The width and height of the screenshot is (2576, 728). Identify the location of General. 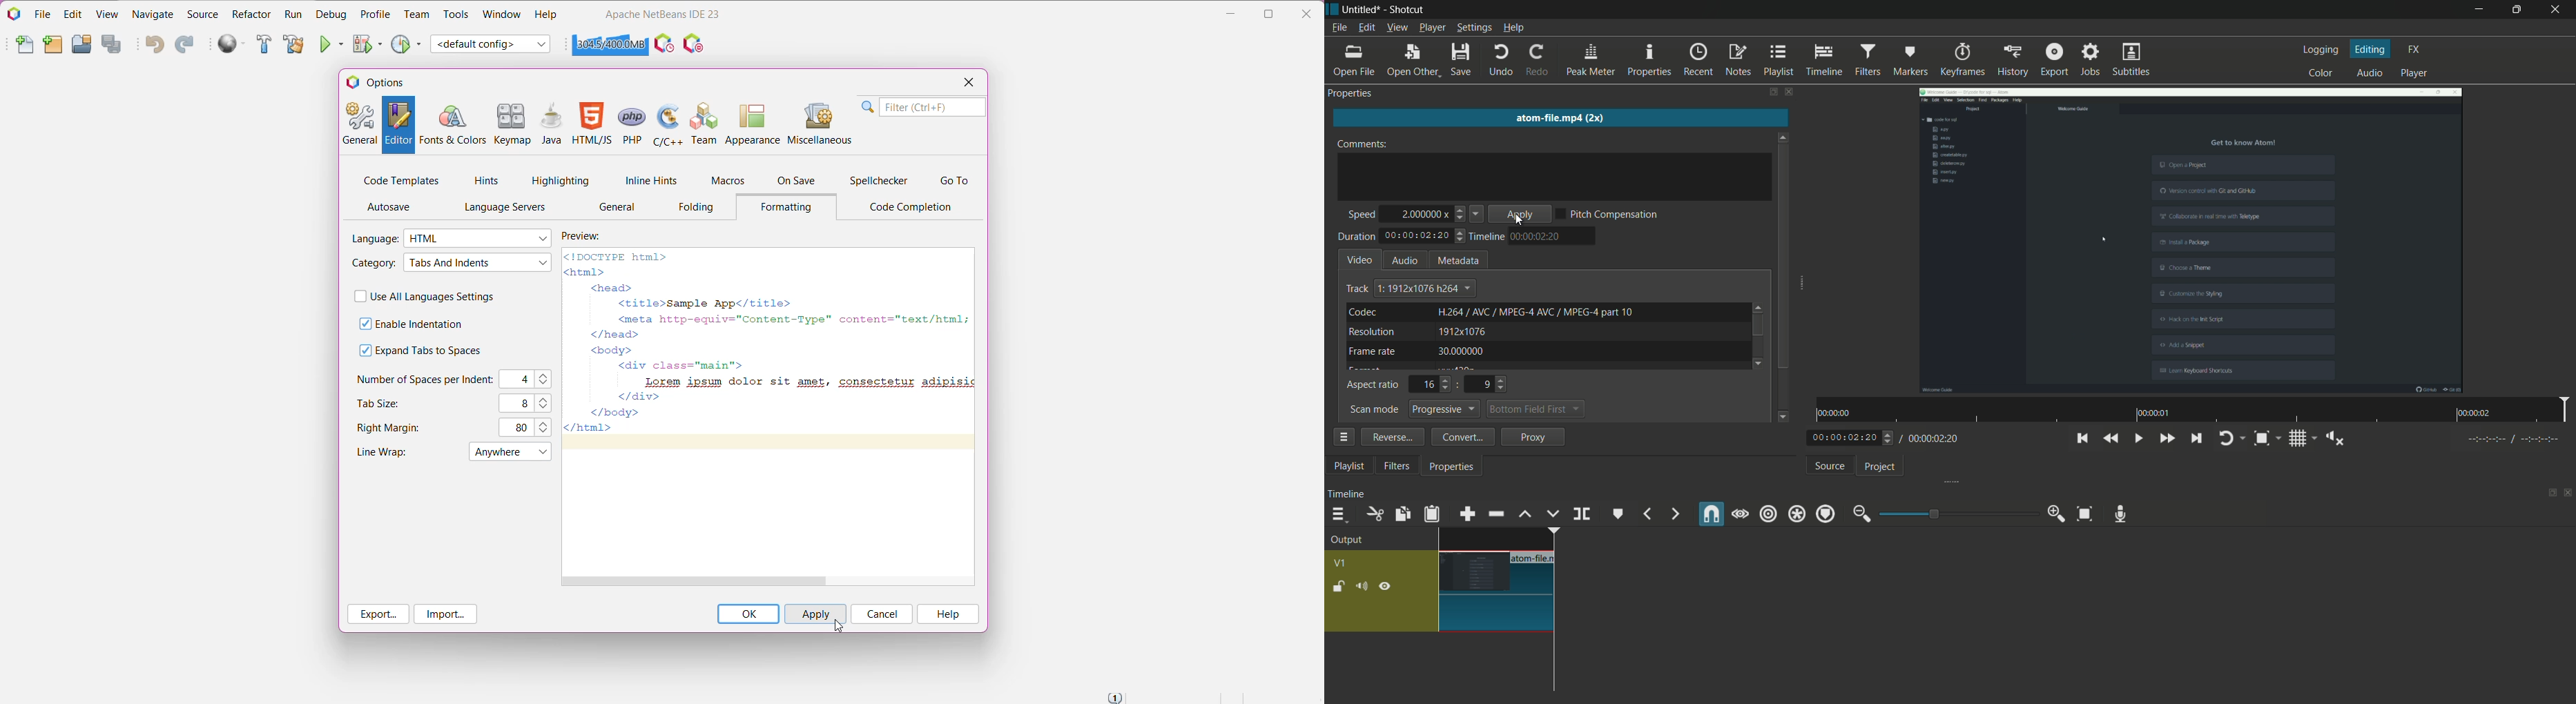
(360, 125).